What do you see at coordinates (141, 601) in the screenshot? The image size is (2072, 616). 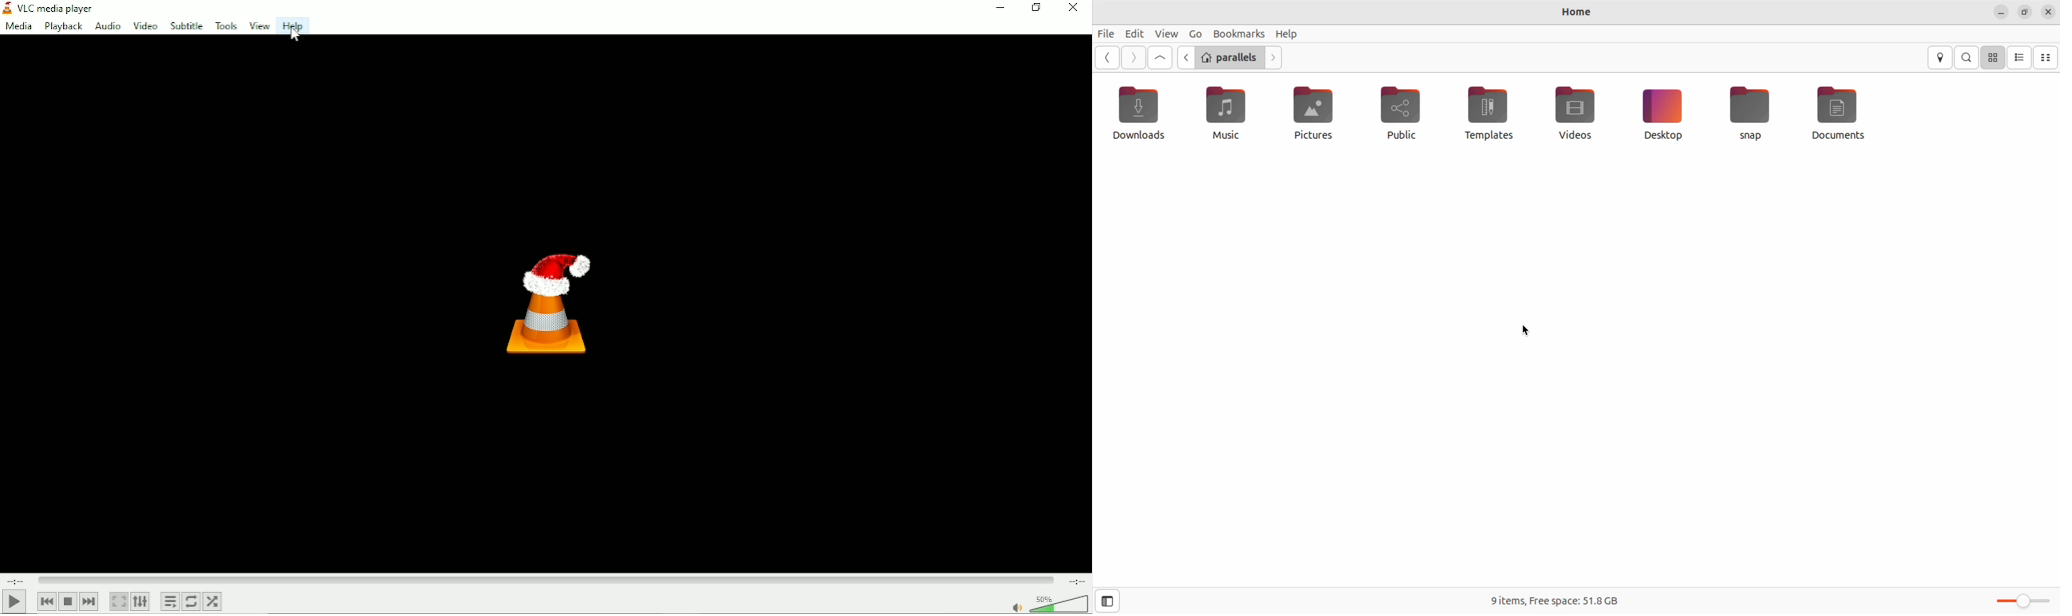 I see `Show extended settings` at bounding box center [141, 601].